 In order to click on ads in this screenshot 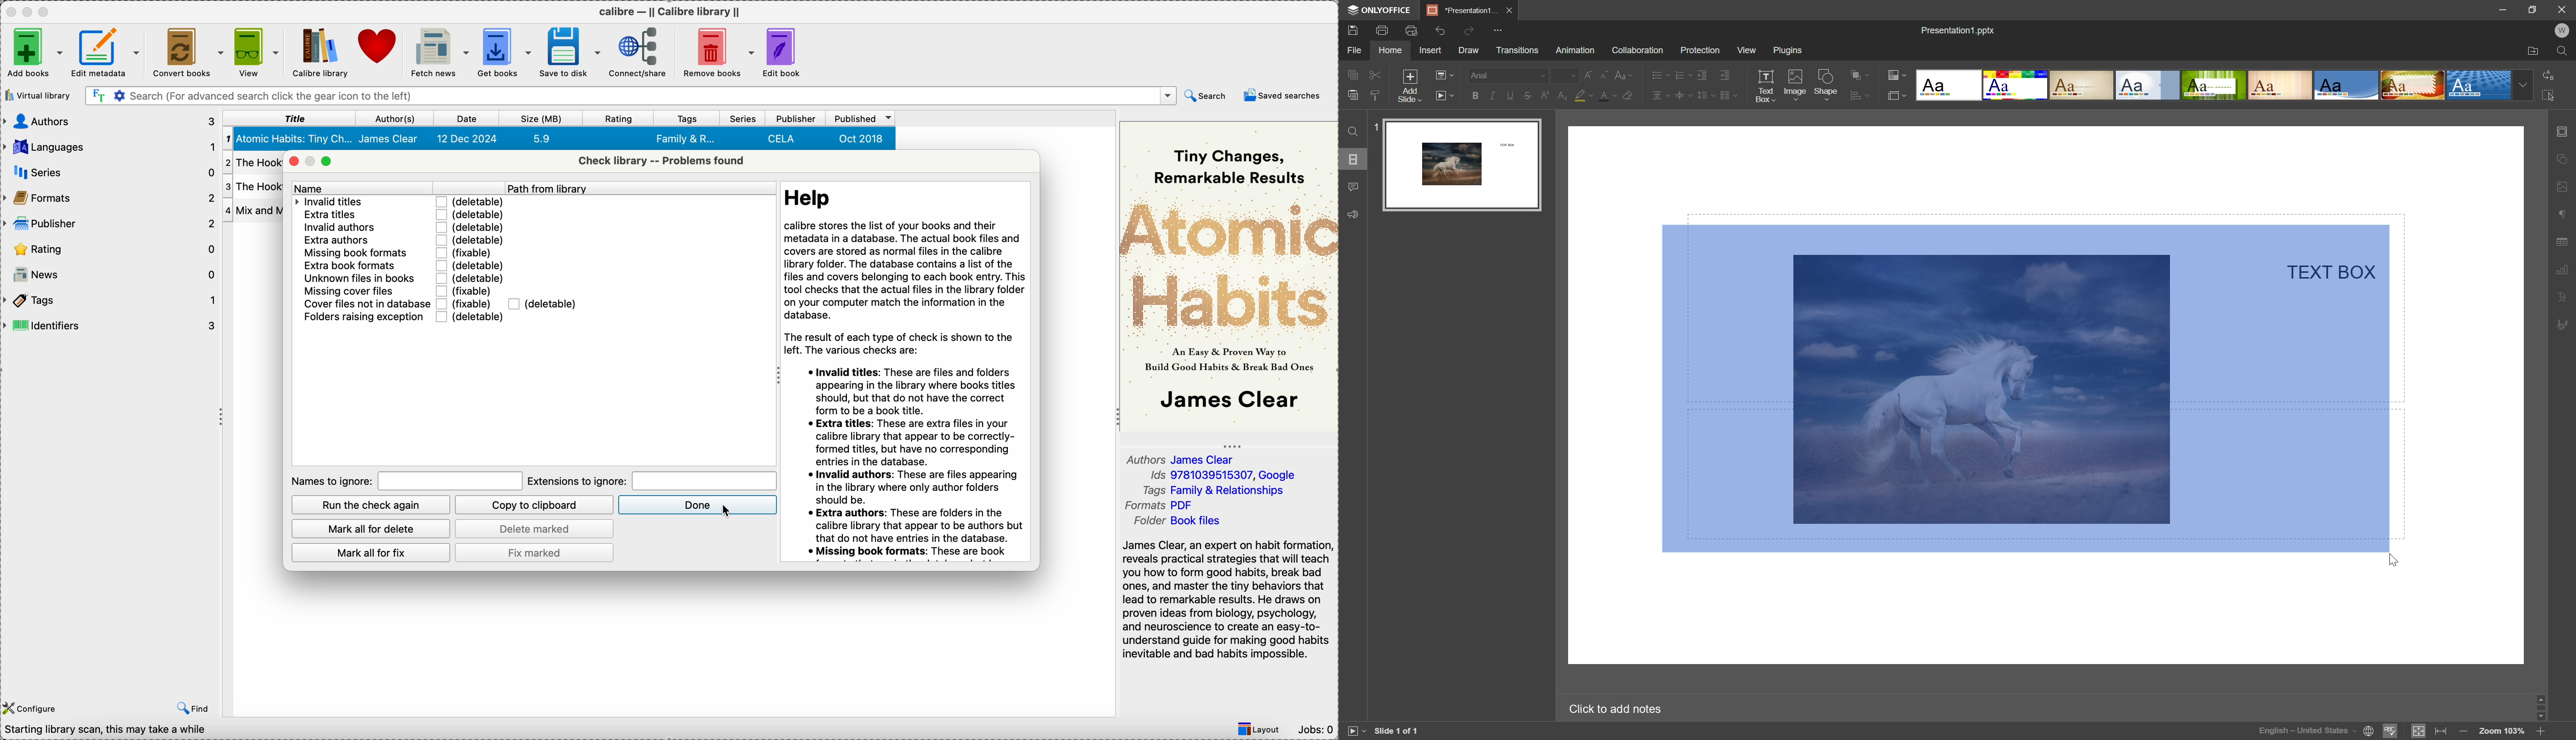, I will do `click(1222, 475)`.